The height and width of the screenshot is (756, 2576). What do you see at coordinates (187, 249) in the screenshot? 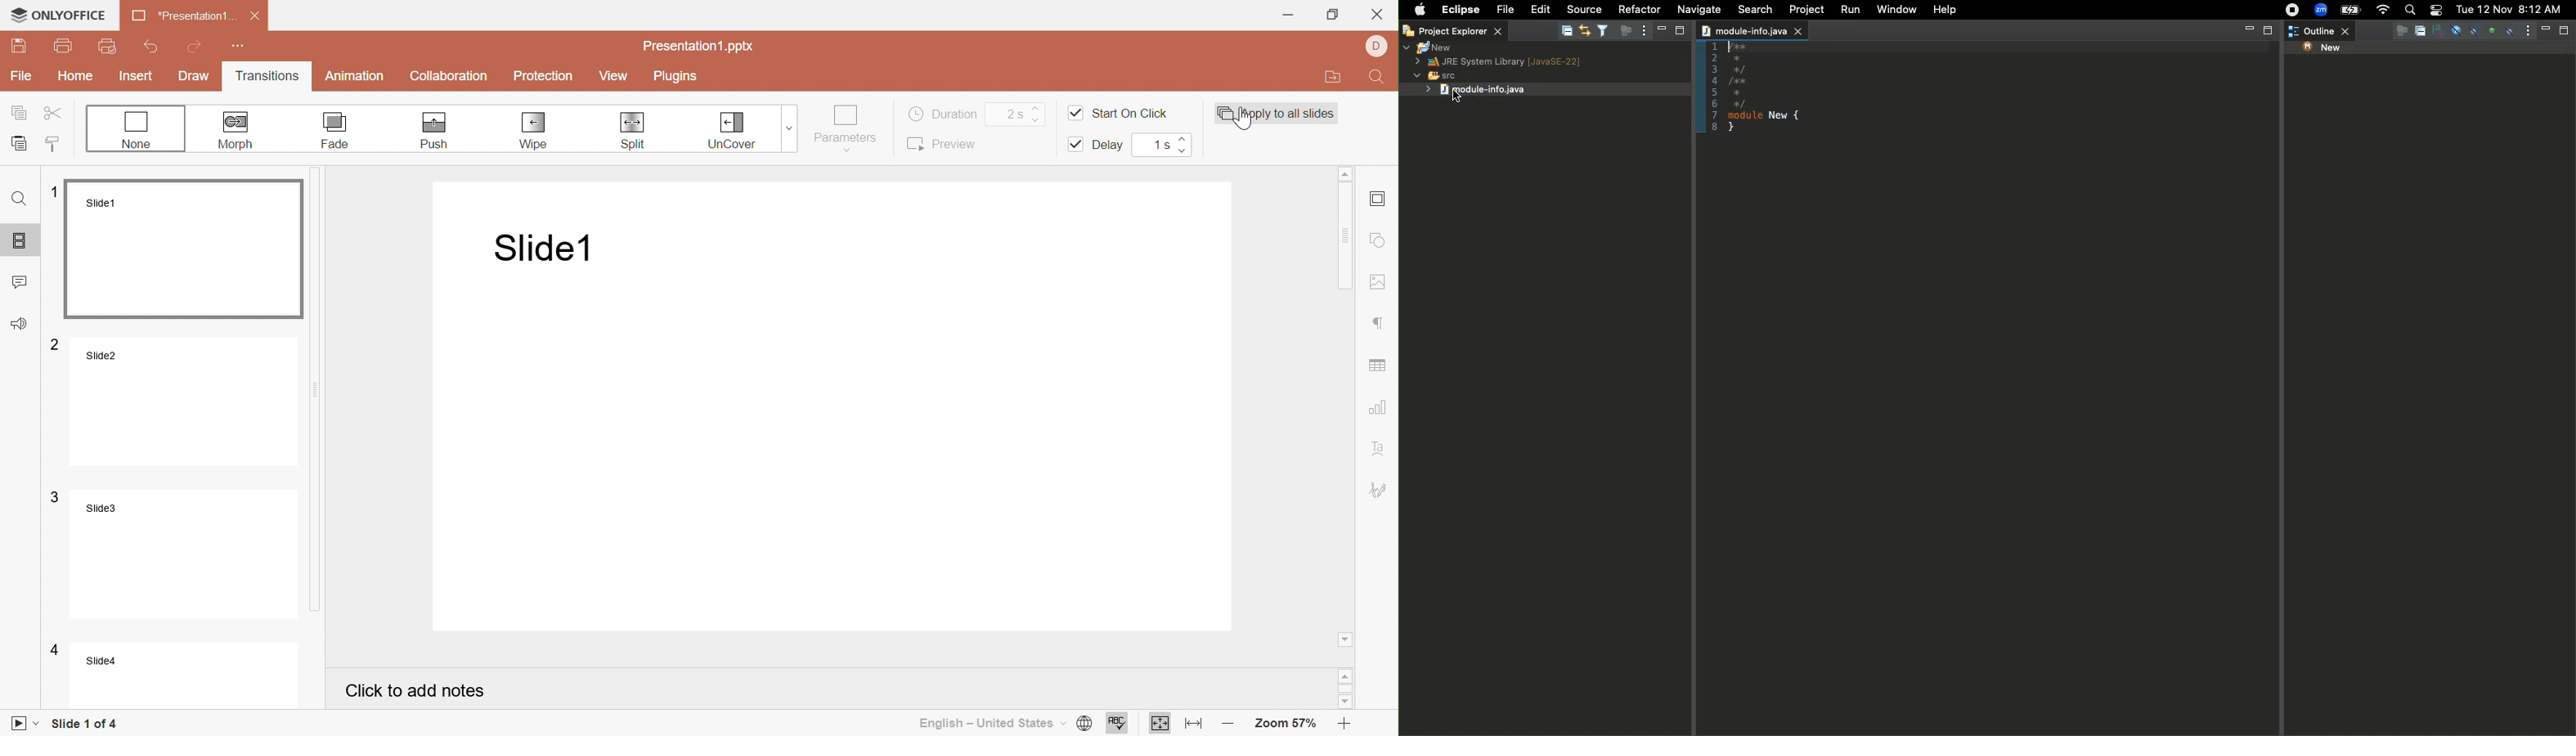
I see `Slide1` at bounding box center [187, 249].